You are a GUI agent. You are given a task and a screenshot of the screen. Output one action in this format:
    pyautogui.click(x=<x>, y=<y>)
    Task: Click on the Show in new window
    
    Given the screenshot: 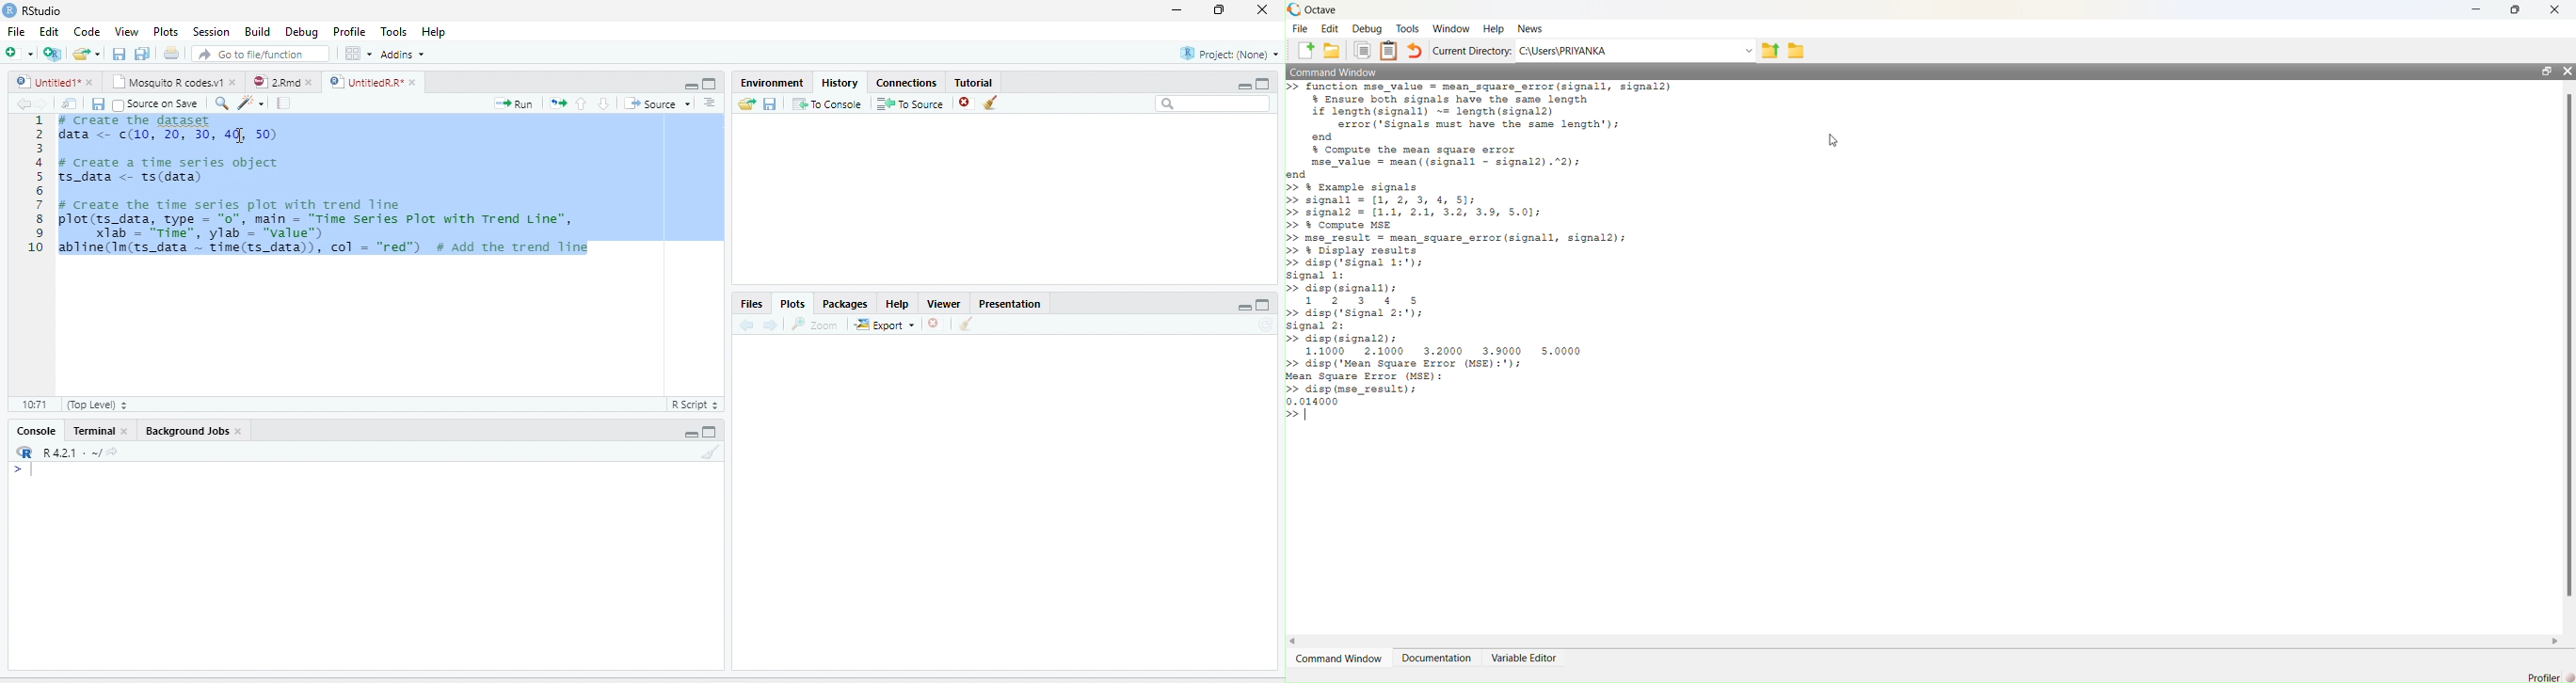 What is the action you would take?
    pyautogui.click(x=70, y=103)
    